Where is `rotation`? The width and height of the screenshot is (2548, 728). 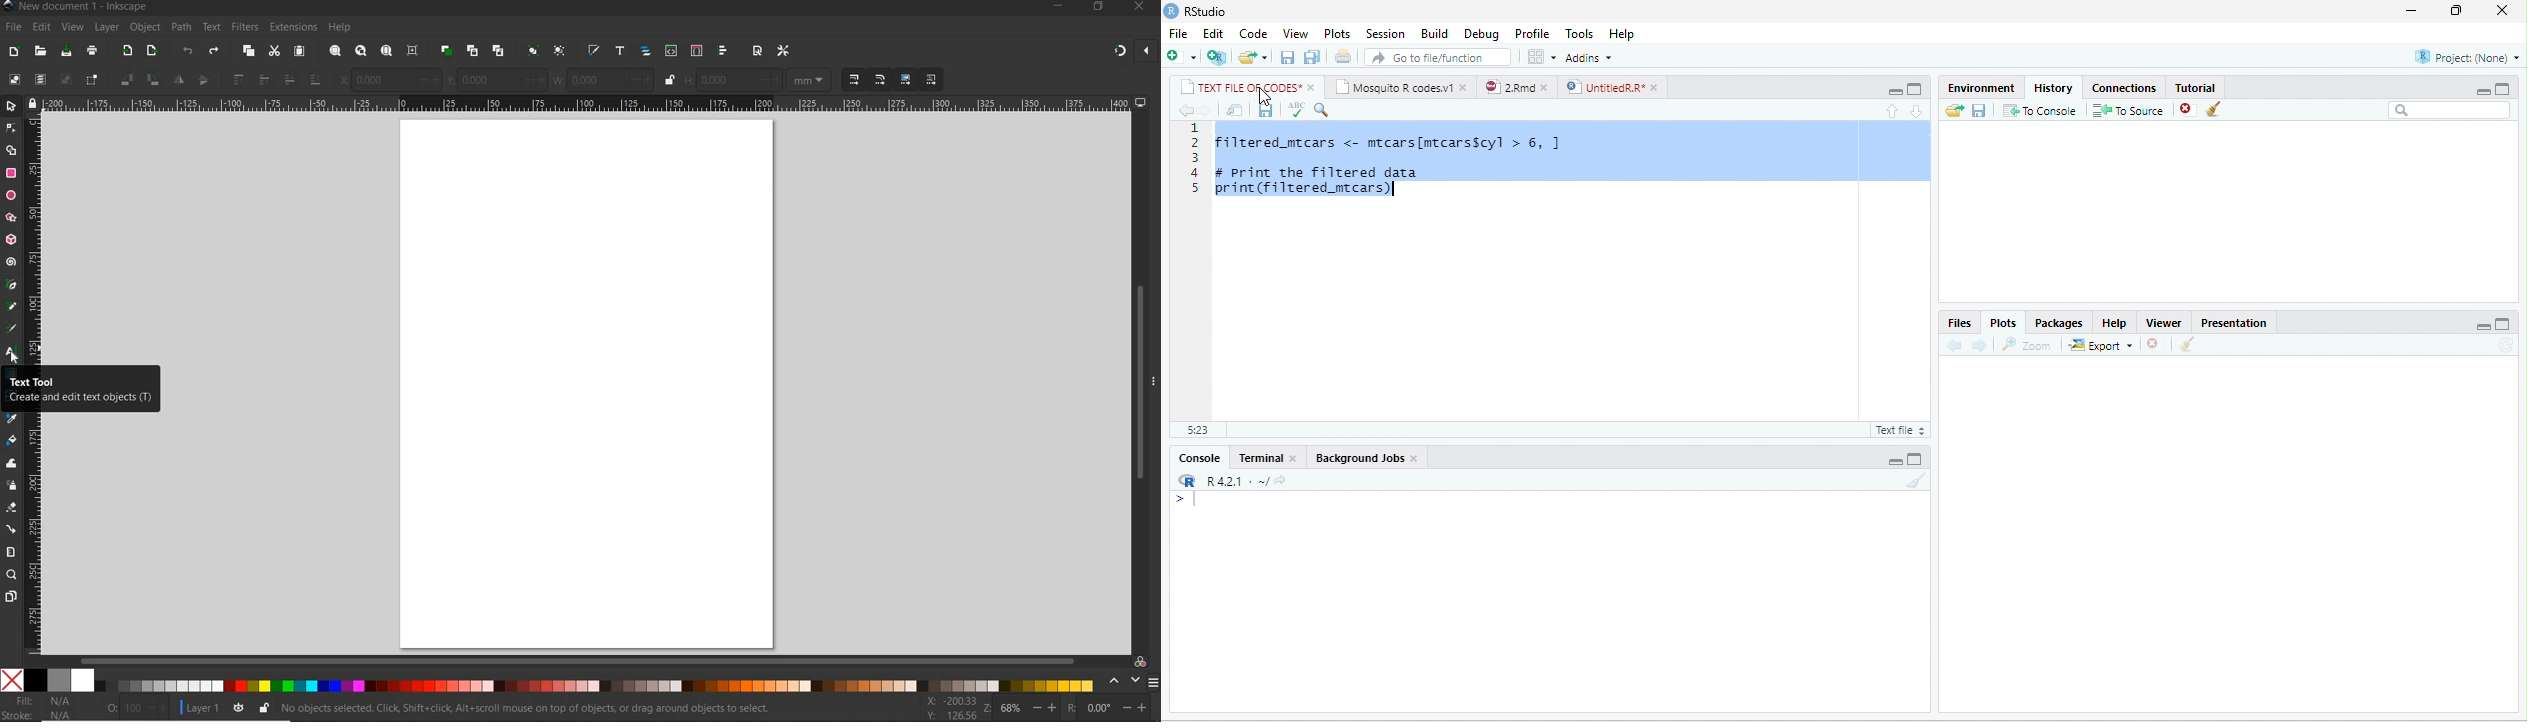
rotation is located at coordinates (1070, 707).